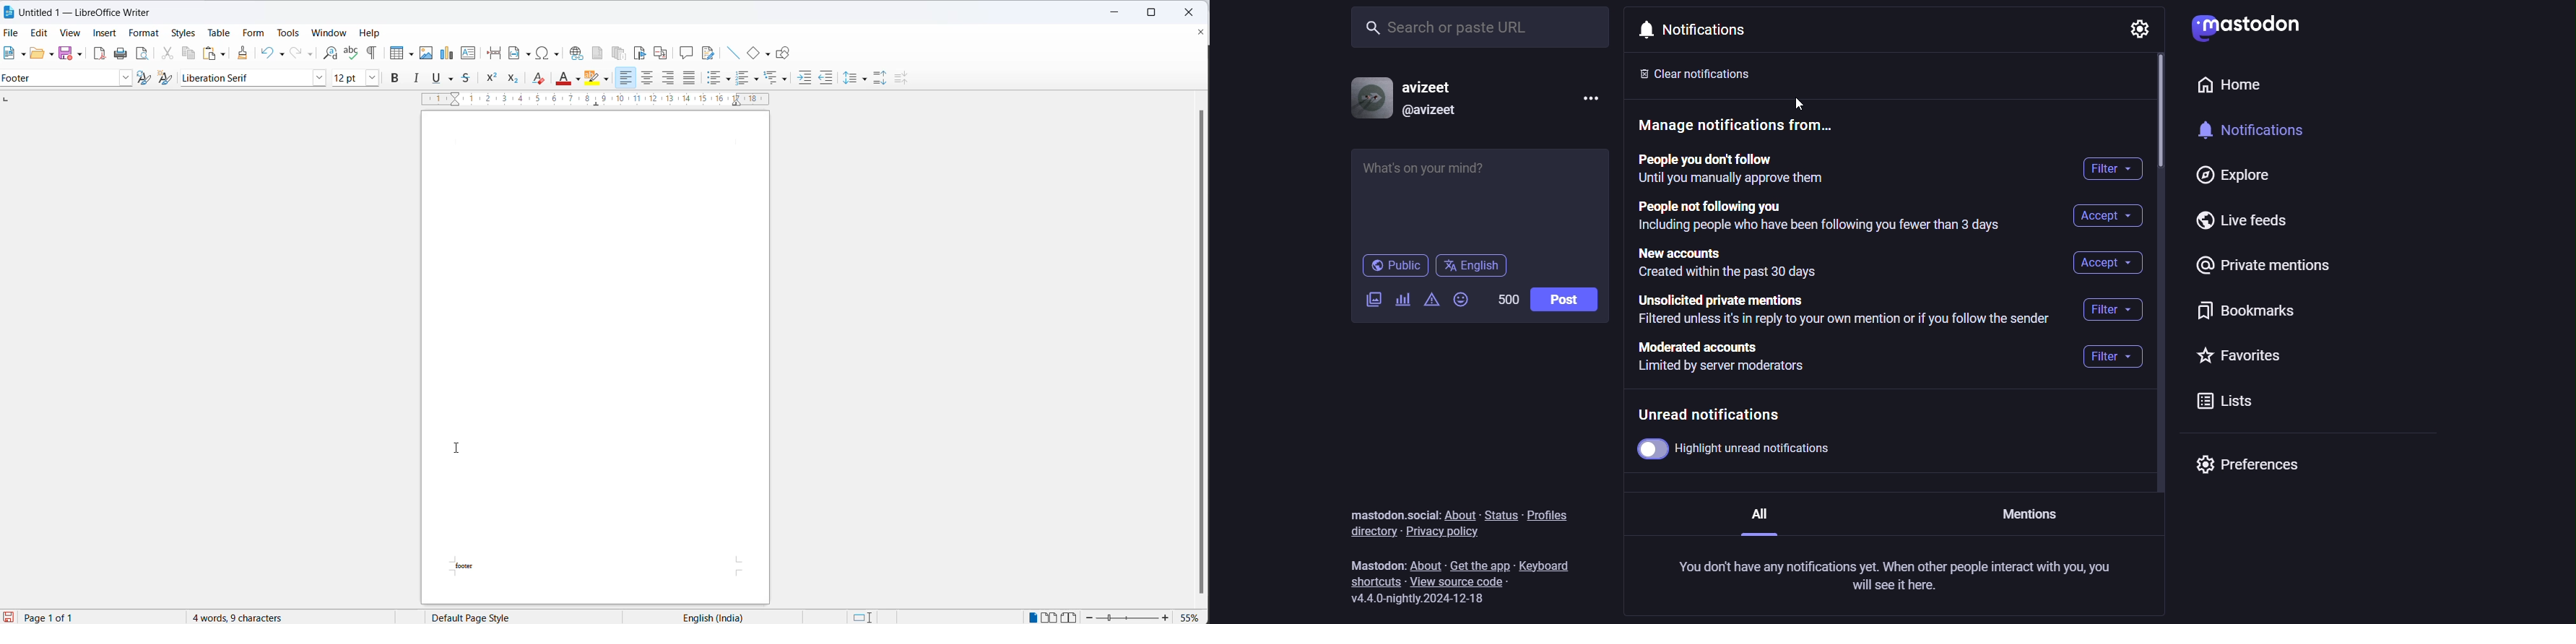 The image size is (2576, 644). Describe the element at coordinates (106, 35) in the screenshot. I see `insert` at that location.